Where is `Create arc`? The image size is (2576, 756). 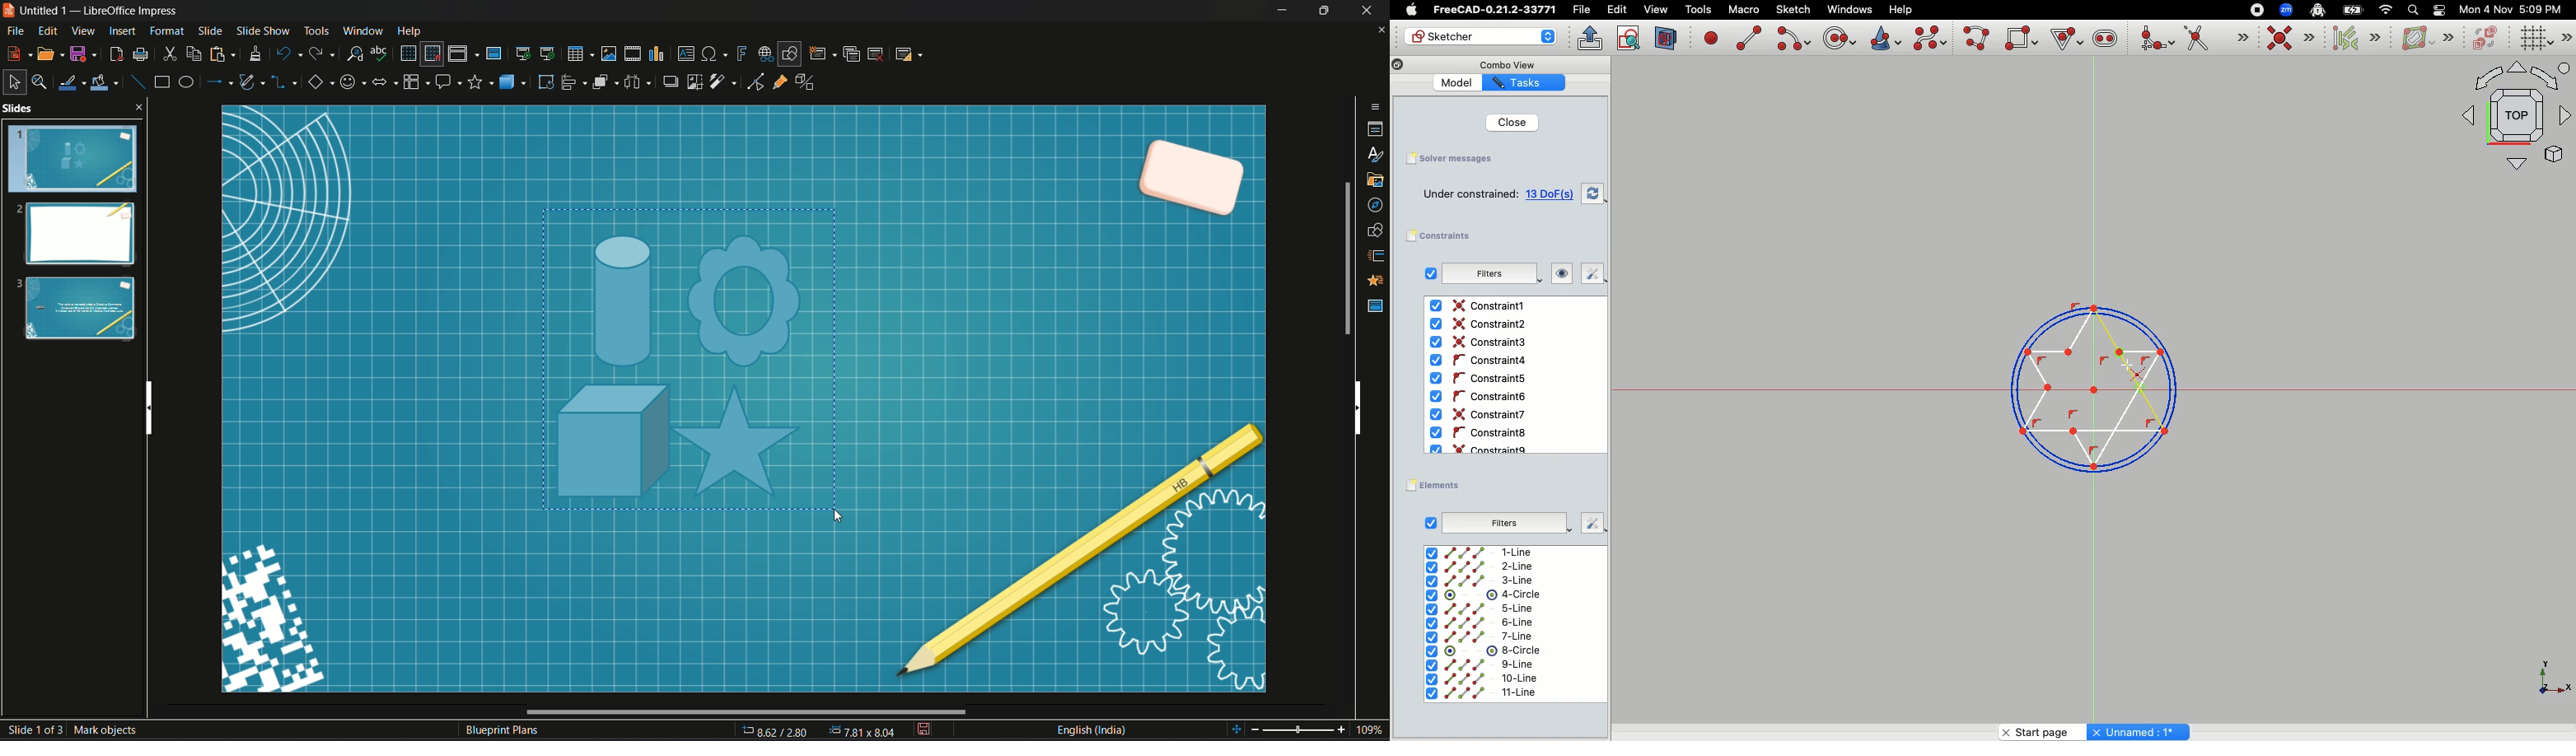
Create arc is located at coordinates (1793, 39).